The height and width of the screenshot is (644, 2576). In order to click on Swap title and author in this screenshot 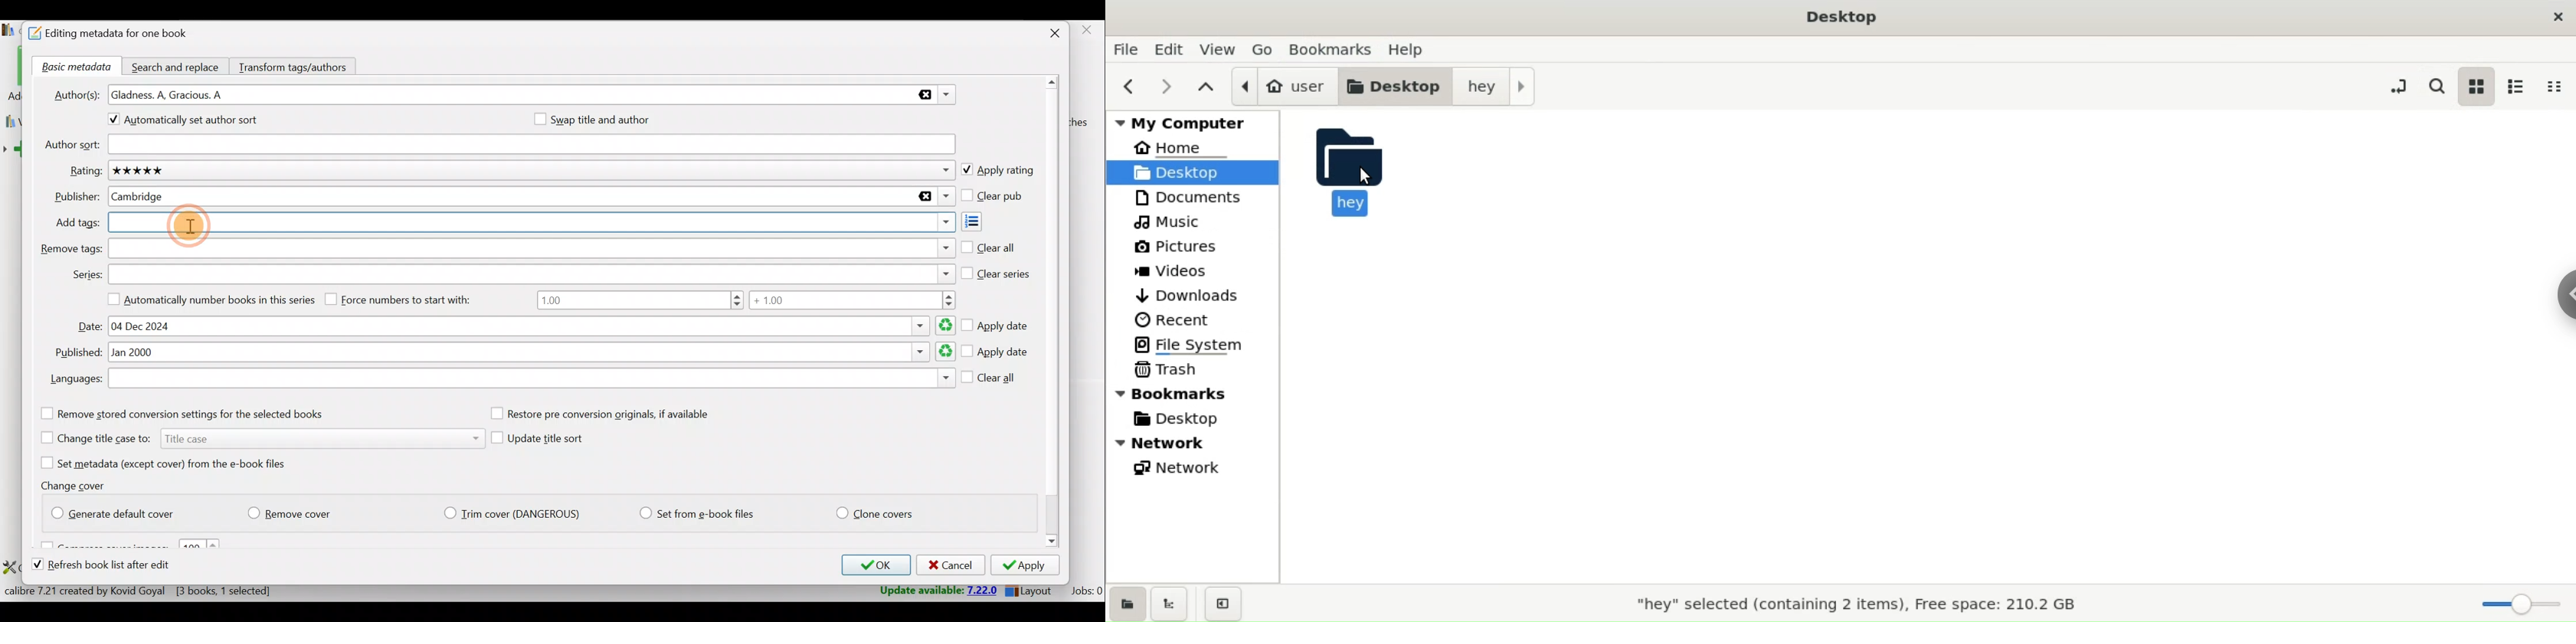, I will do `click(613, 119)`.